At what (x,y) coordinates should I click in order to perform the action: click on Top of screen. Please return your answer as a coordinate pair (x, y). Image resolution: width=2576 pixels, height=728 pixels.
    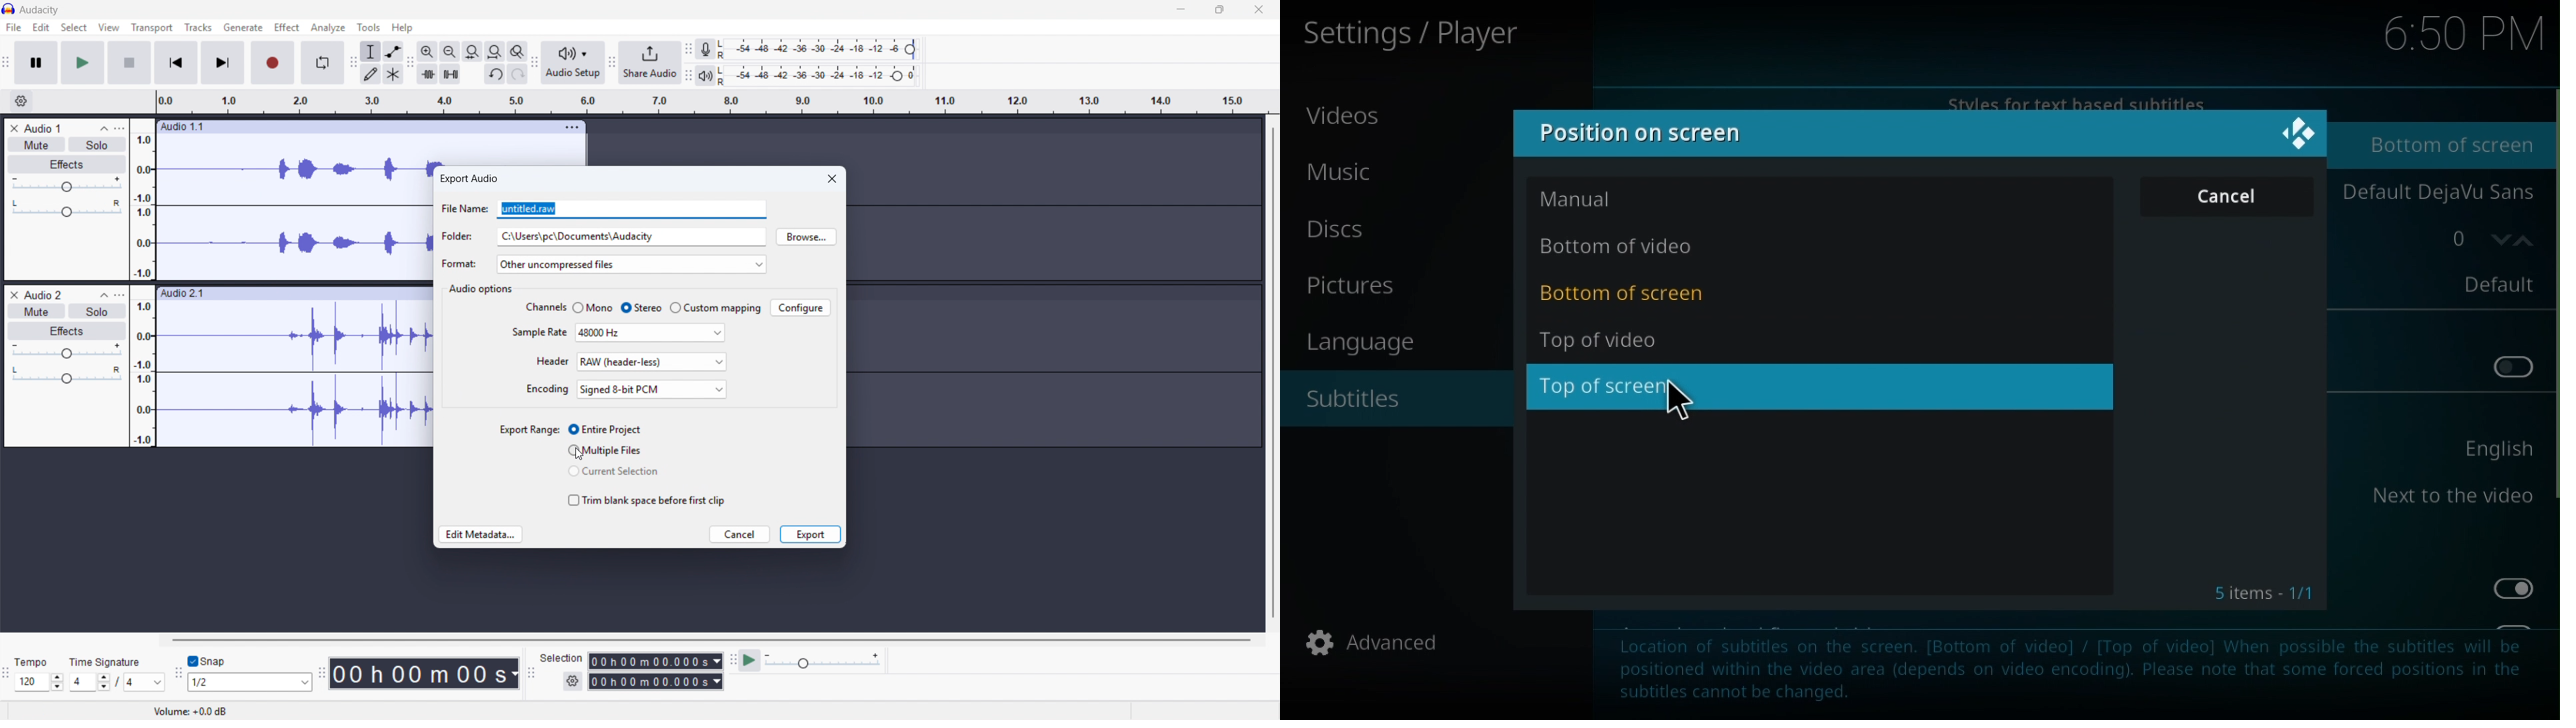
    Looking at the image, I should click on (1611, 391).